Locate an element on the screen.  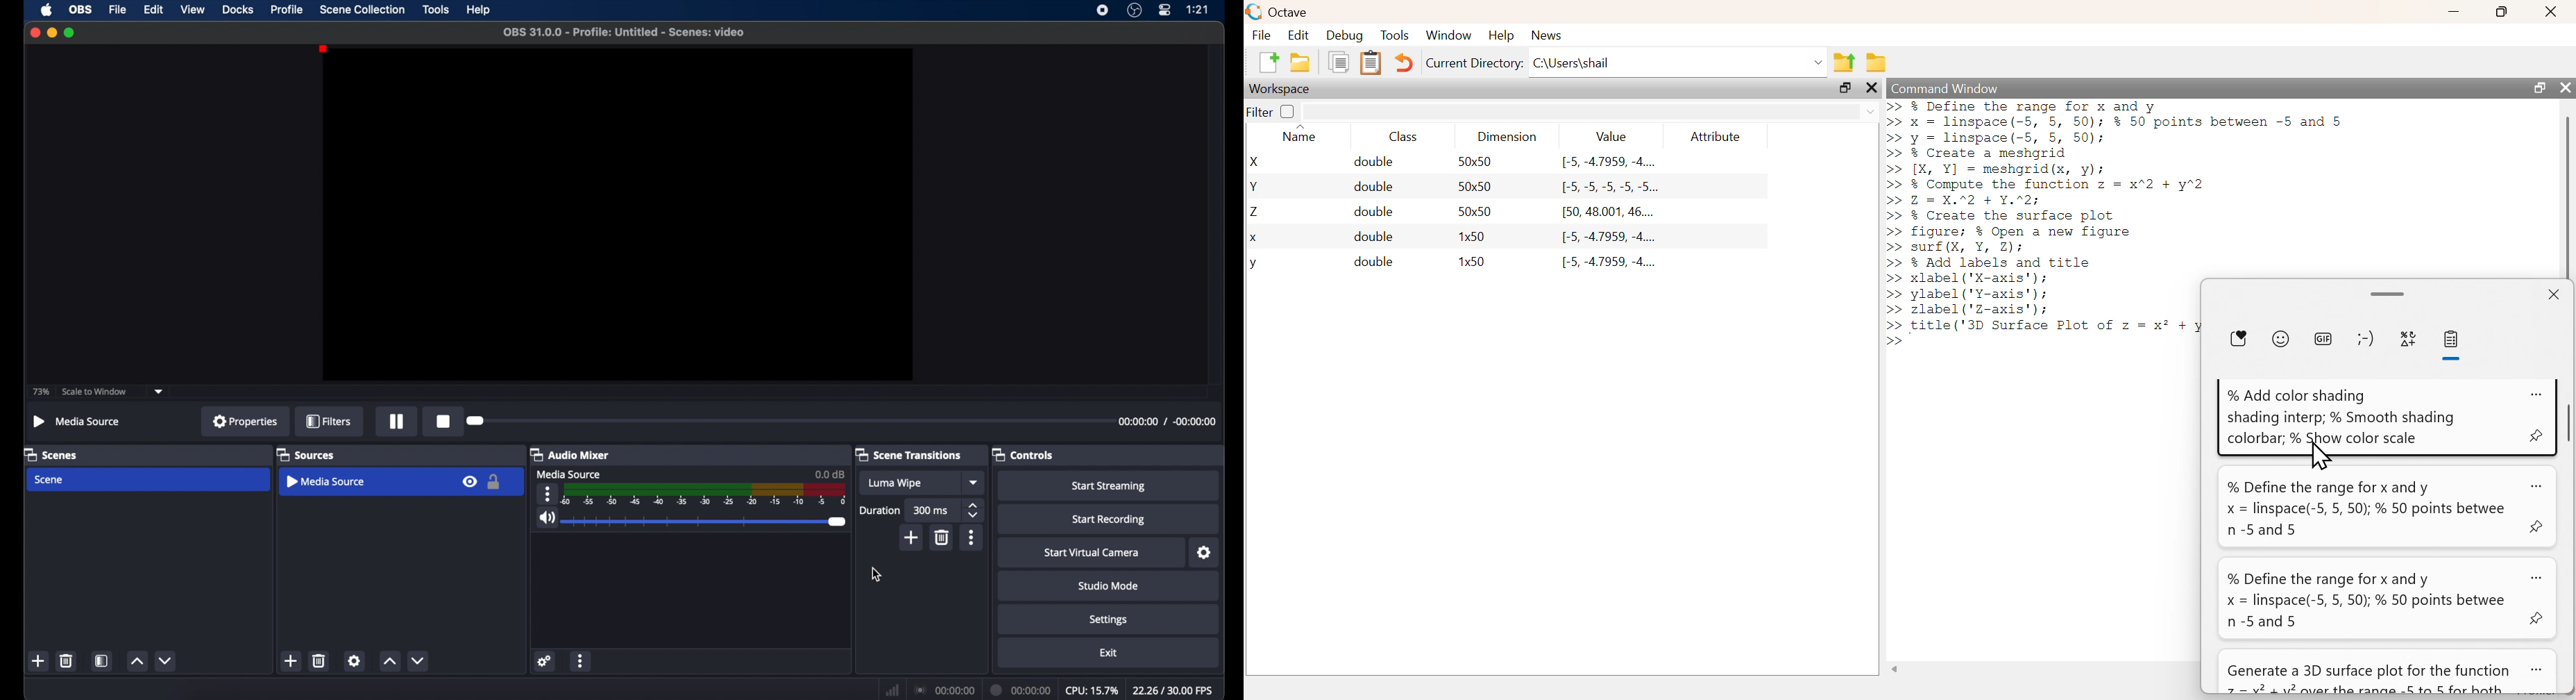
% Add color shading
shading interp; % Smooth shading
colorbar: % Show color scale is located at coordinates (2340, 416).